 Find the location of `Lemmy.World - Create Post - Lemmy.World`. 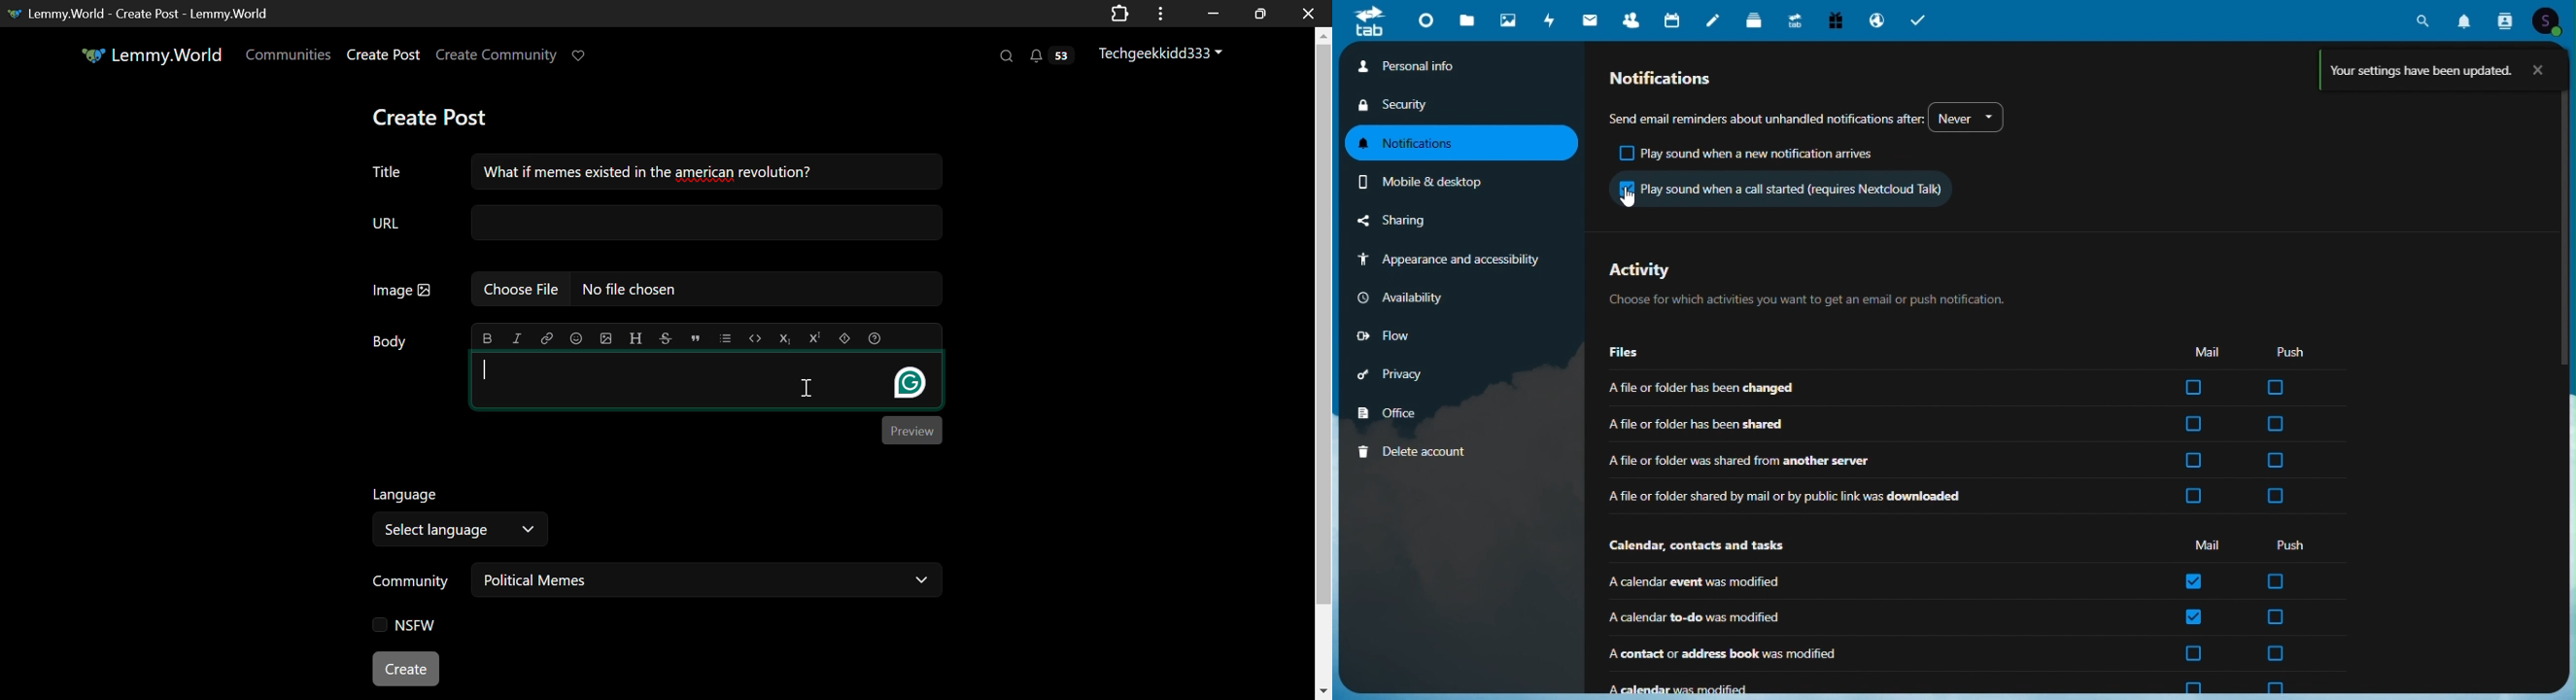

Lemmy.World - Create Post - Lemmy.World is located at coordinates (149, 13).